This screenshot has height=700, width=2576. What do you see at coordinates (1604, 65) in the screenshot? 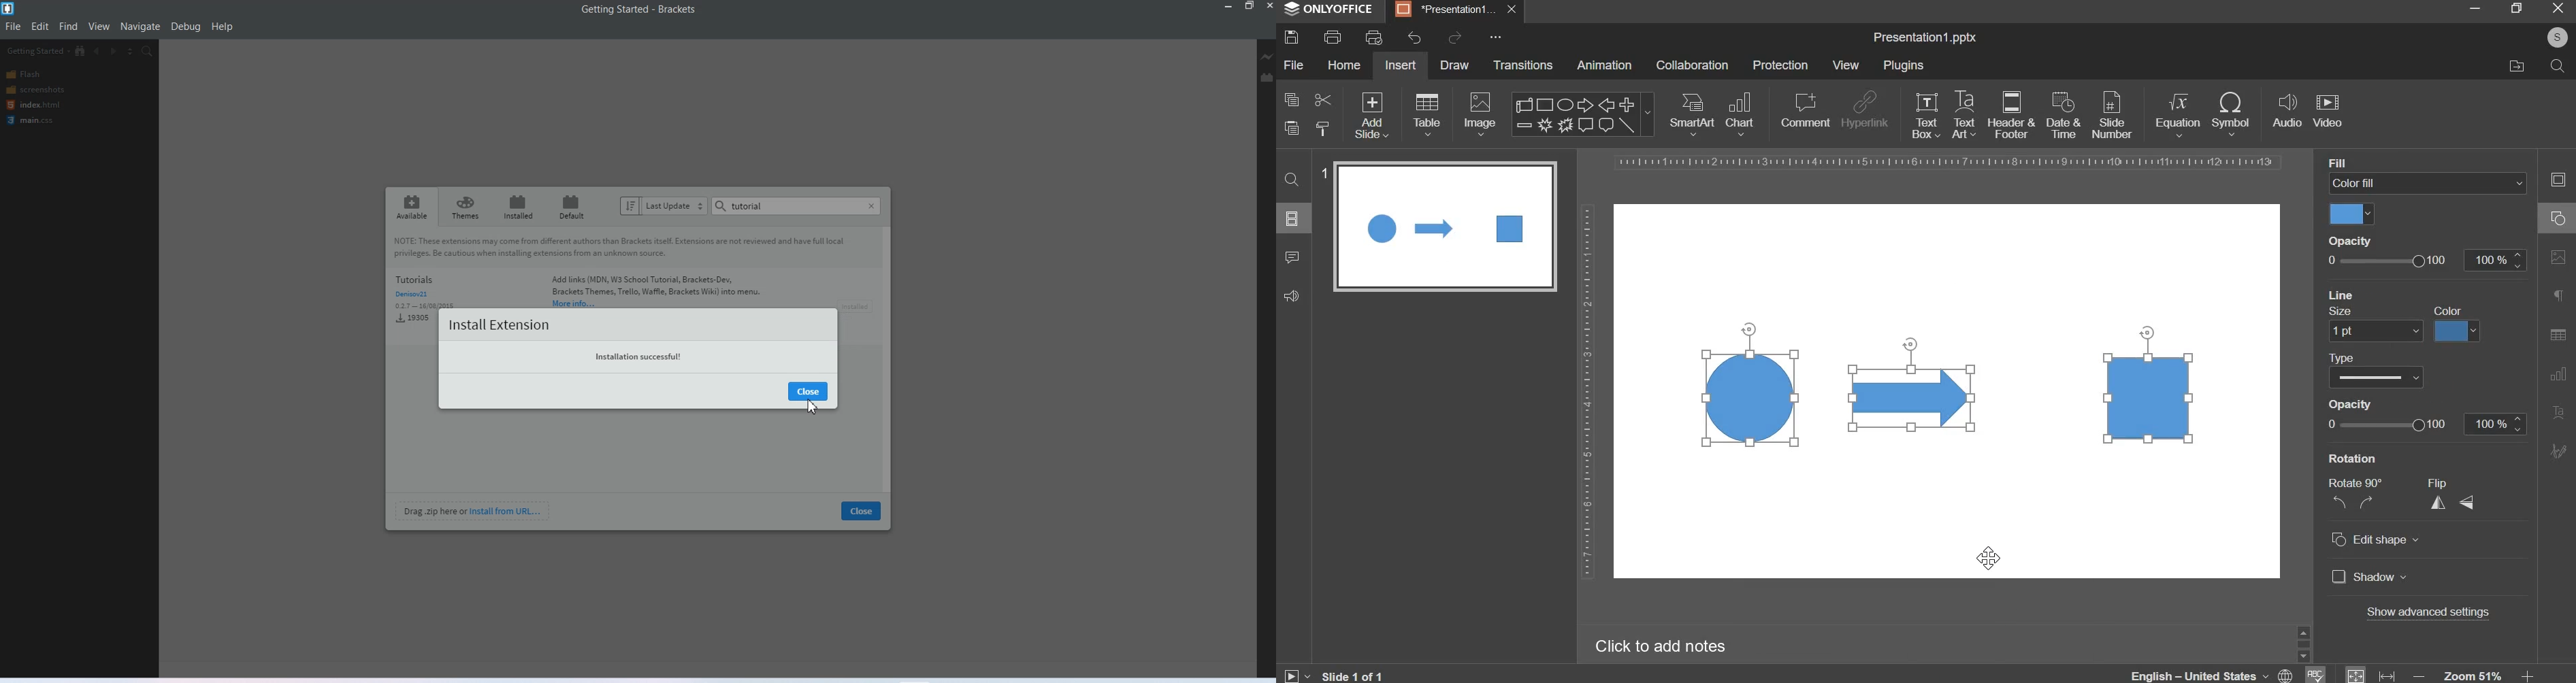
I see `animation` at bounding box center [1604, 65].